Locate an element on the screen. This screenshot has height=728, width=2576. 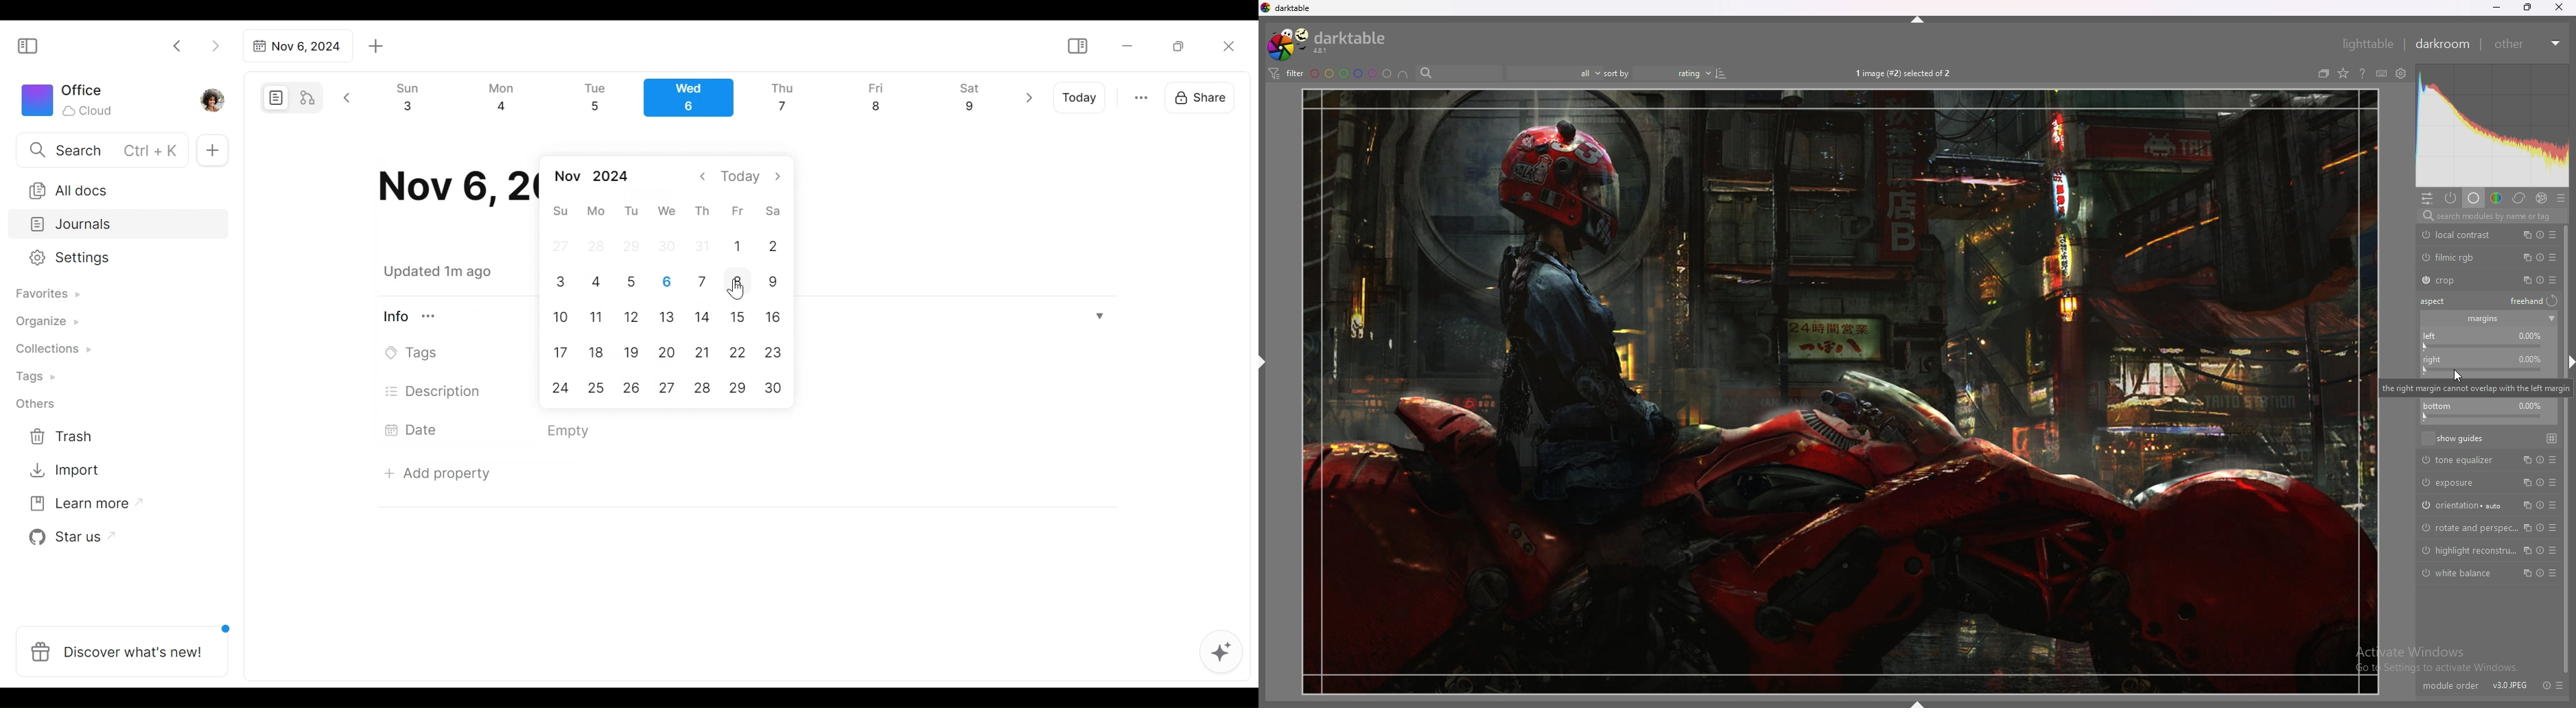
effect is located at coordinates (2542, 198).